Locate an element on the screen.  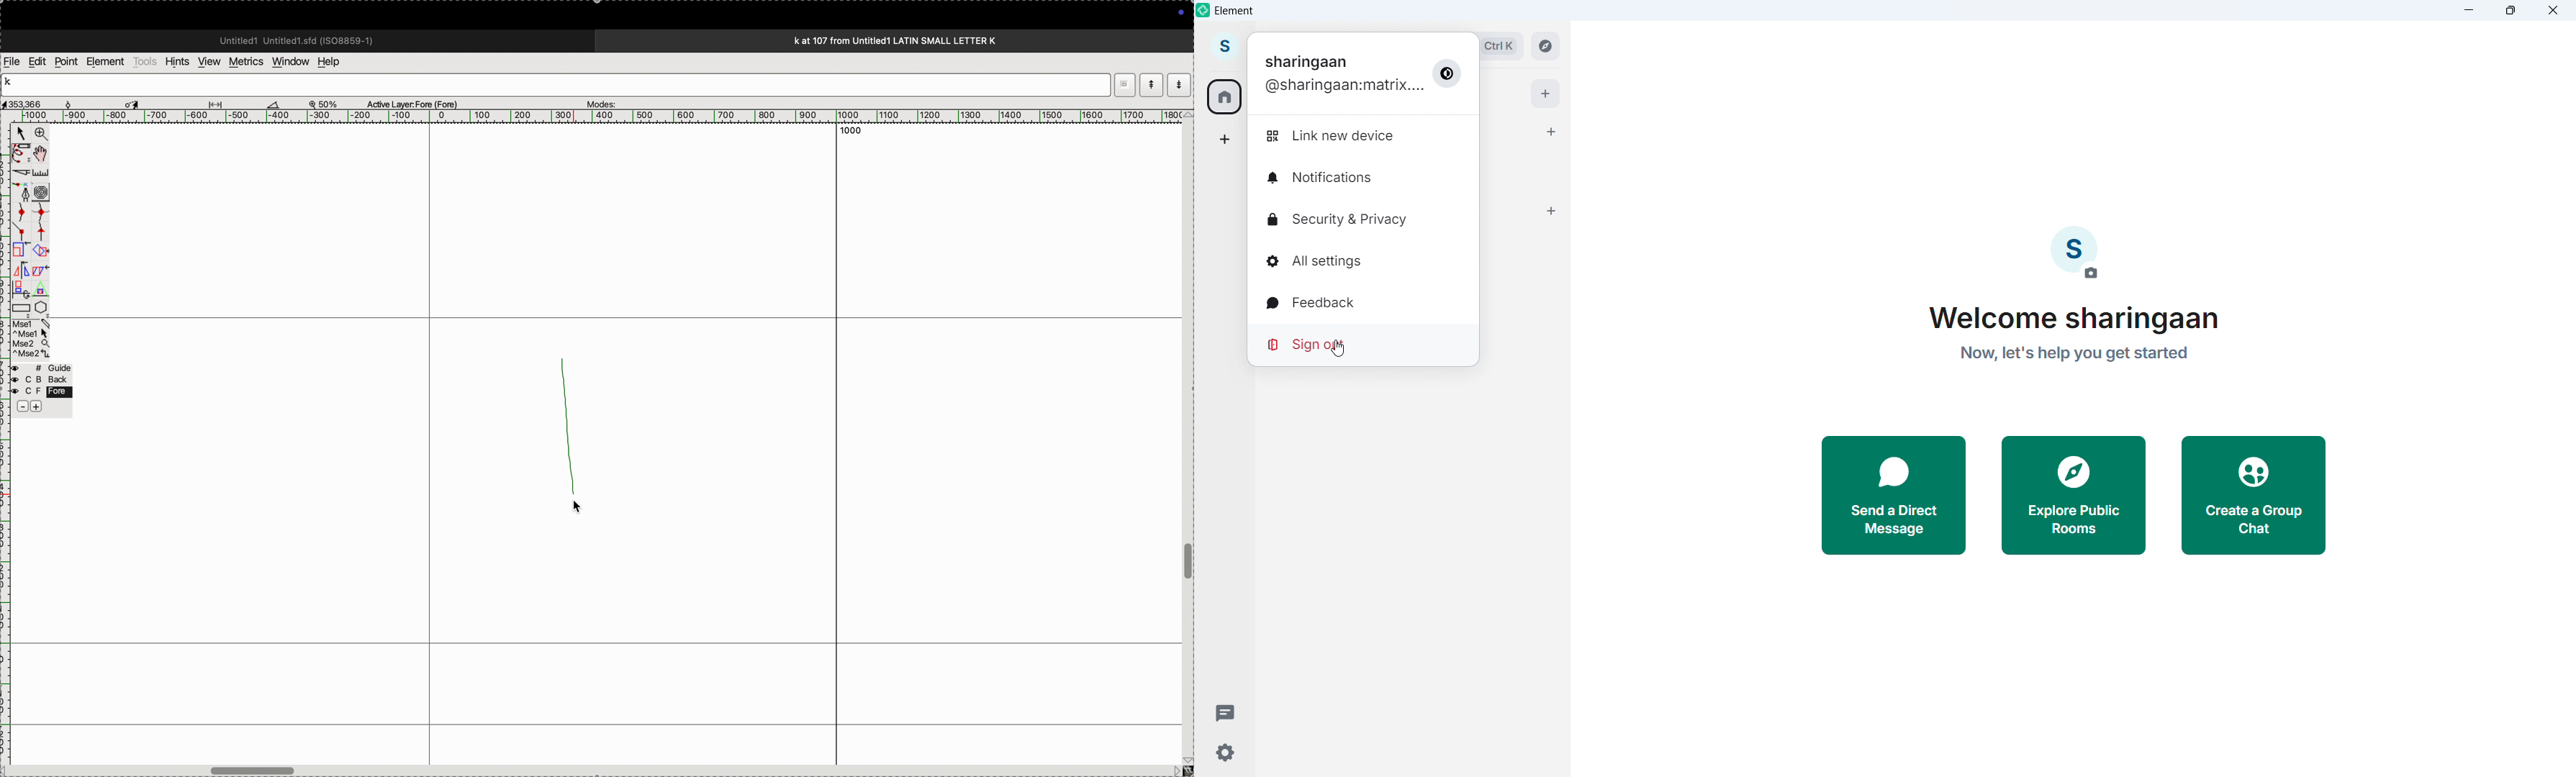
maximize is located at coordinates (2511, 10).